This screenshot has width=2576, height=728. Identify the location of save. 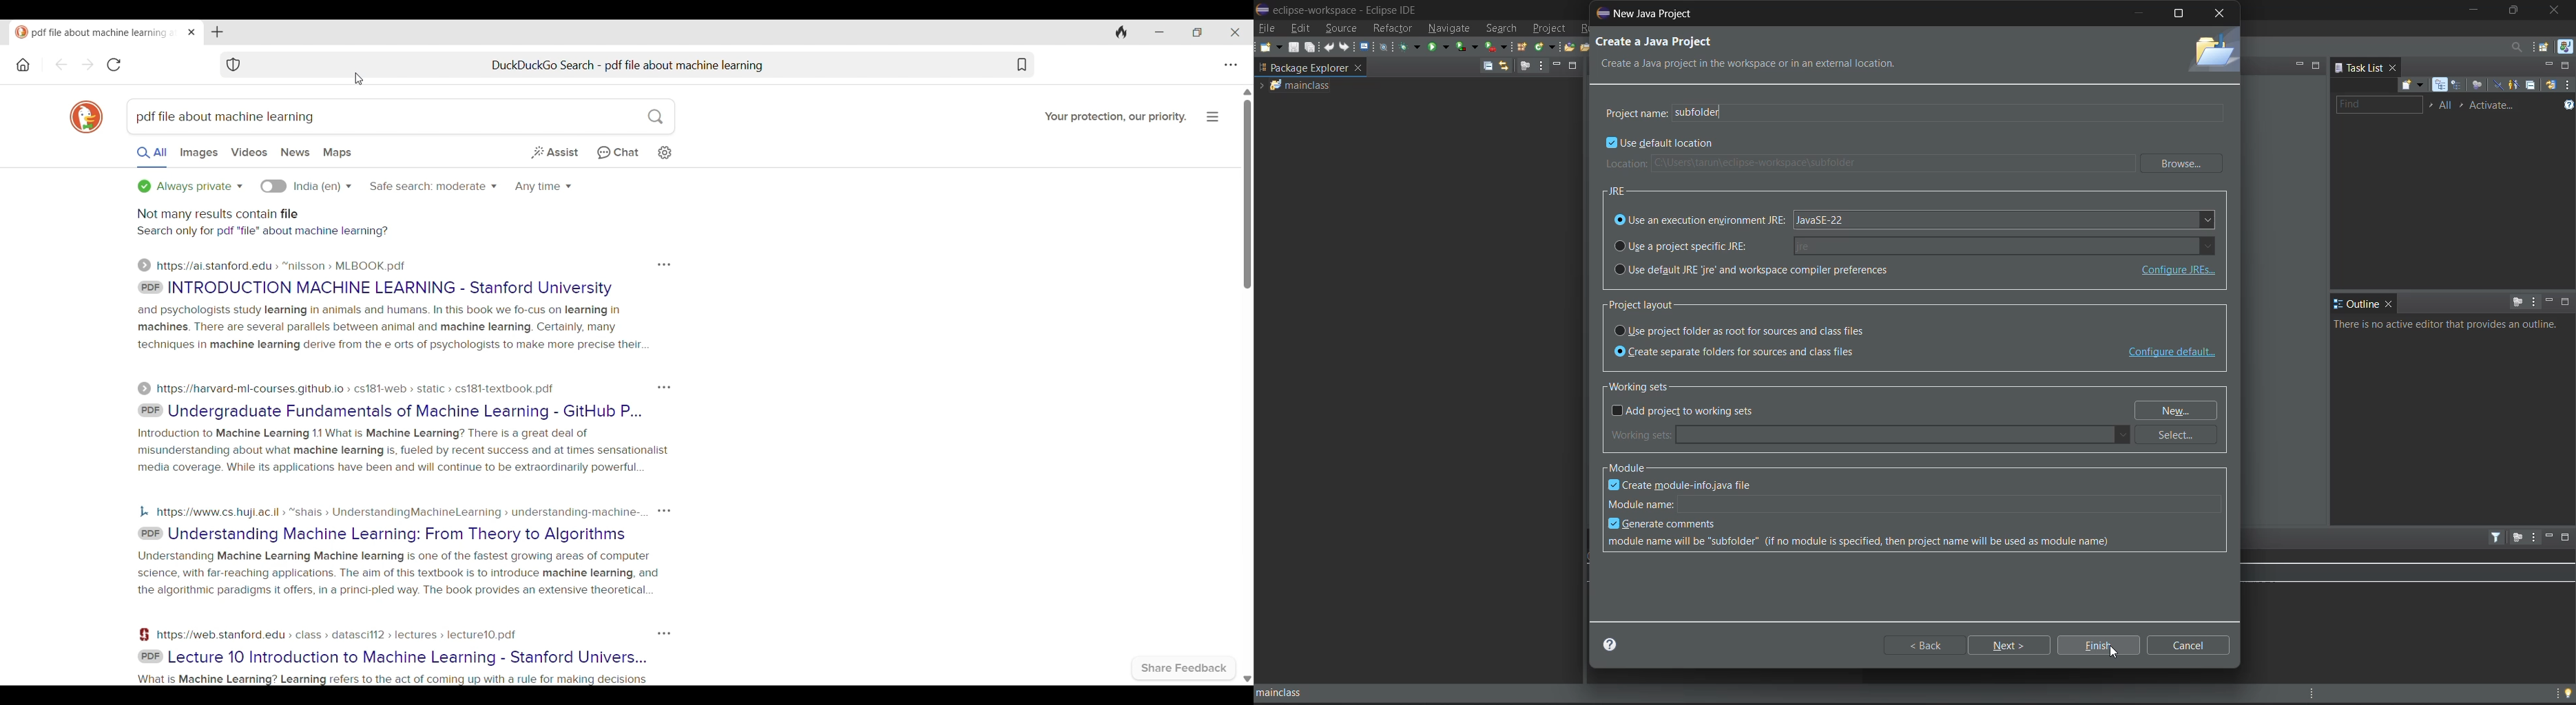
(1294, 48).